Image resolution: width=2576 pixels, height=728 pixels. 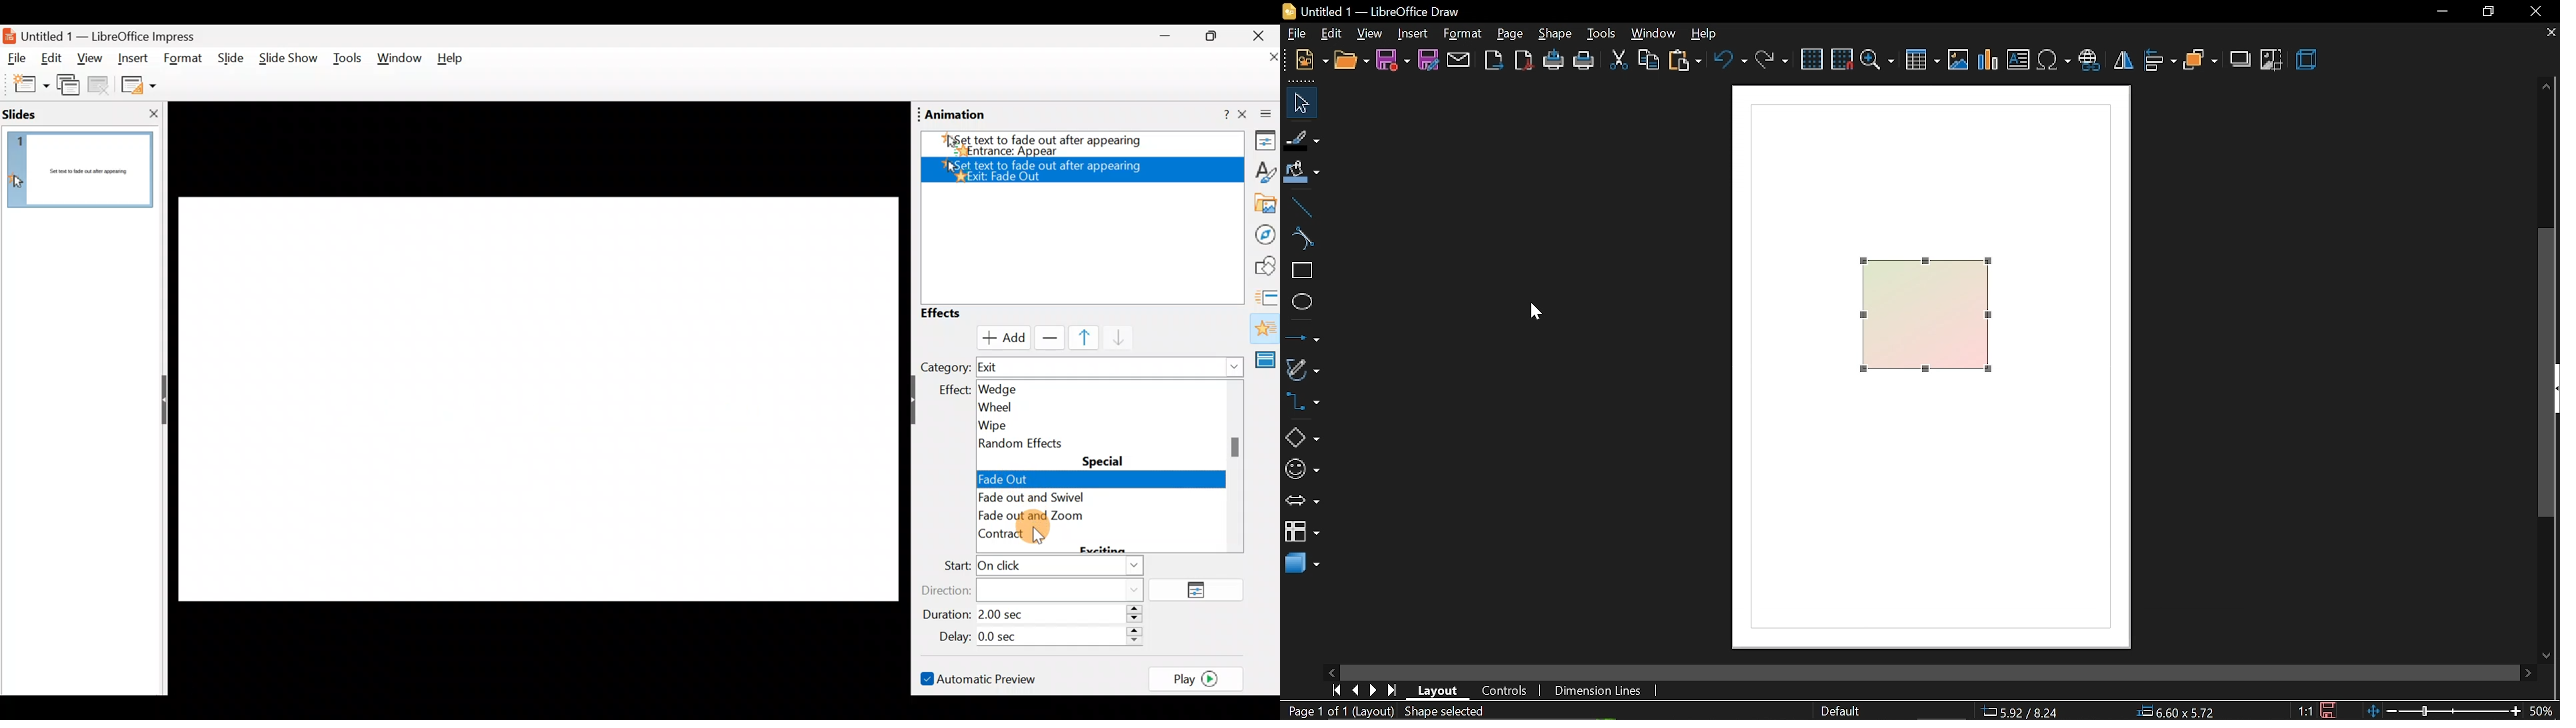 I want to click on Delay, so click(x=1037, y=635).